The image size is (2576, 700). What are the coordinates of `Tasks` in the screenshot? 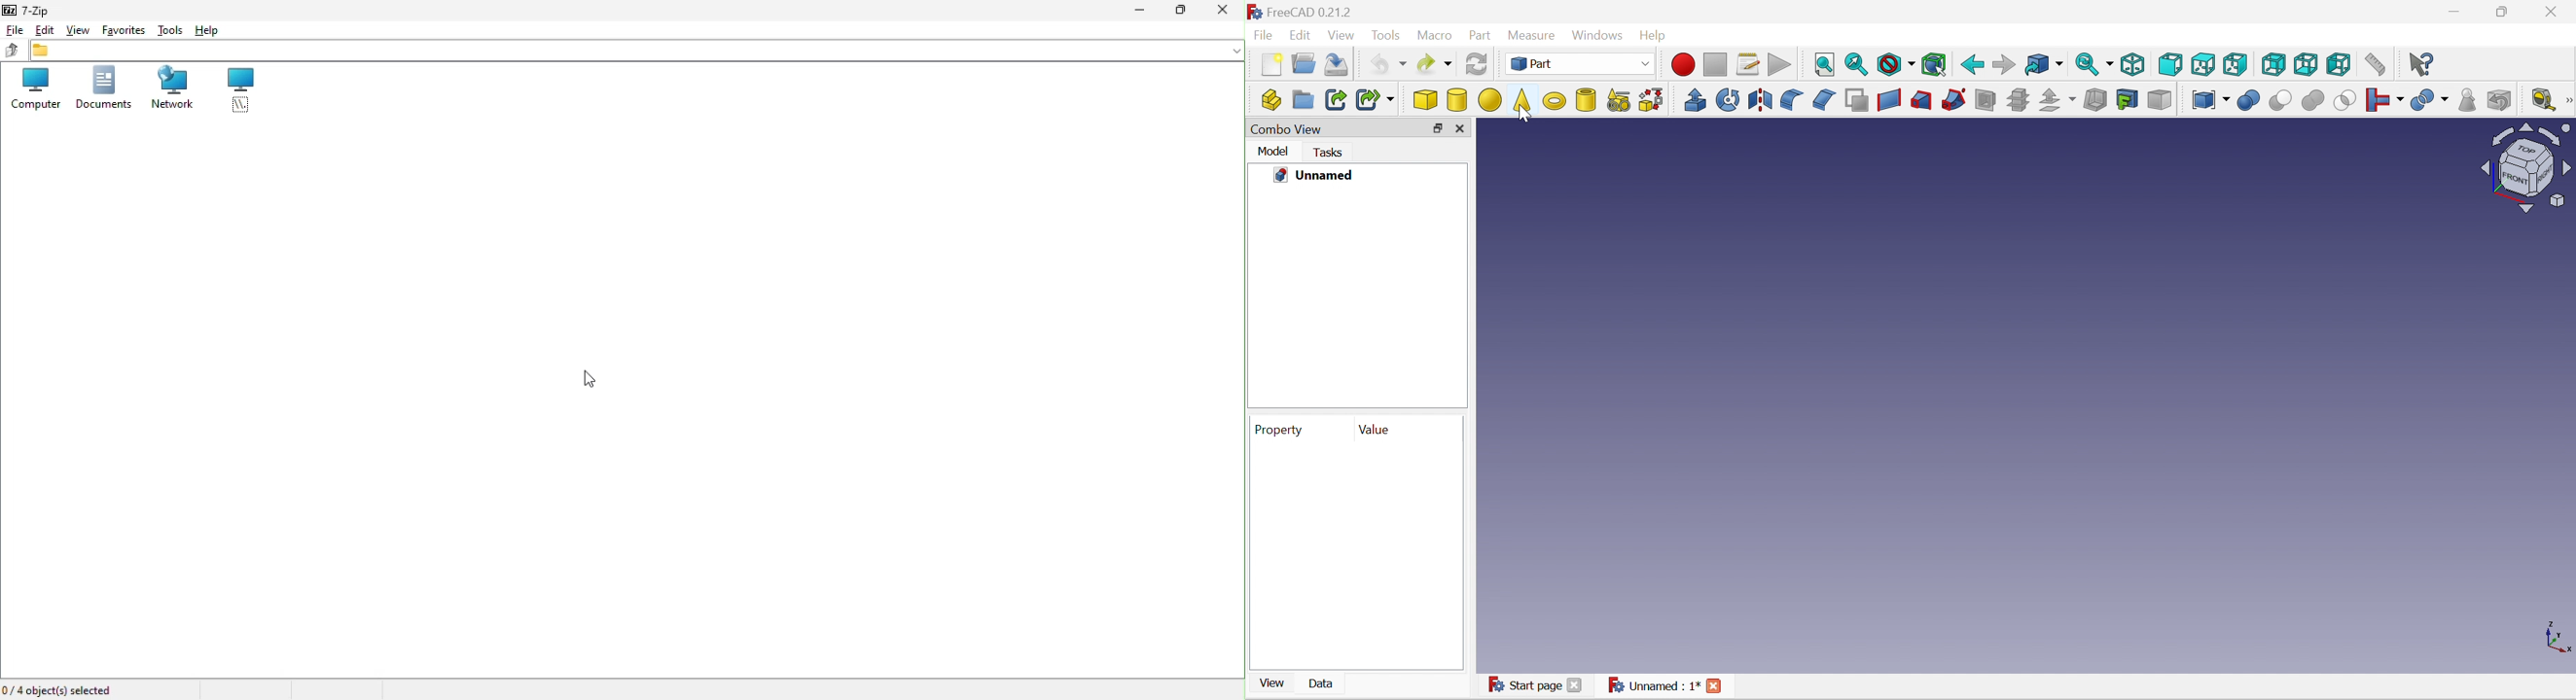 It's located at (1330, 154).